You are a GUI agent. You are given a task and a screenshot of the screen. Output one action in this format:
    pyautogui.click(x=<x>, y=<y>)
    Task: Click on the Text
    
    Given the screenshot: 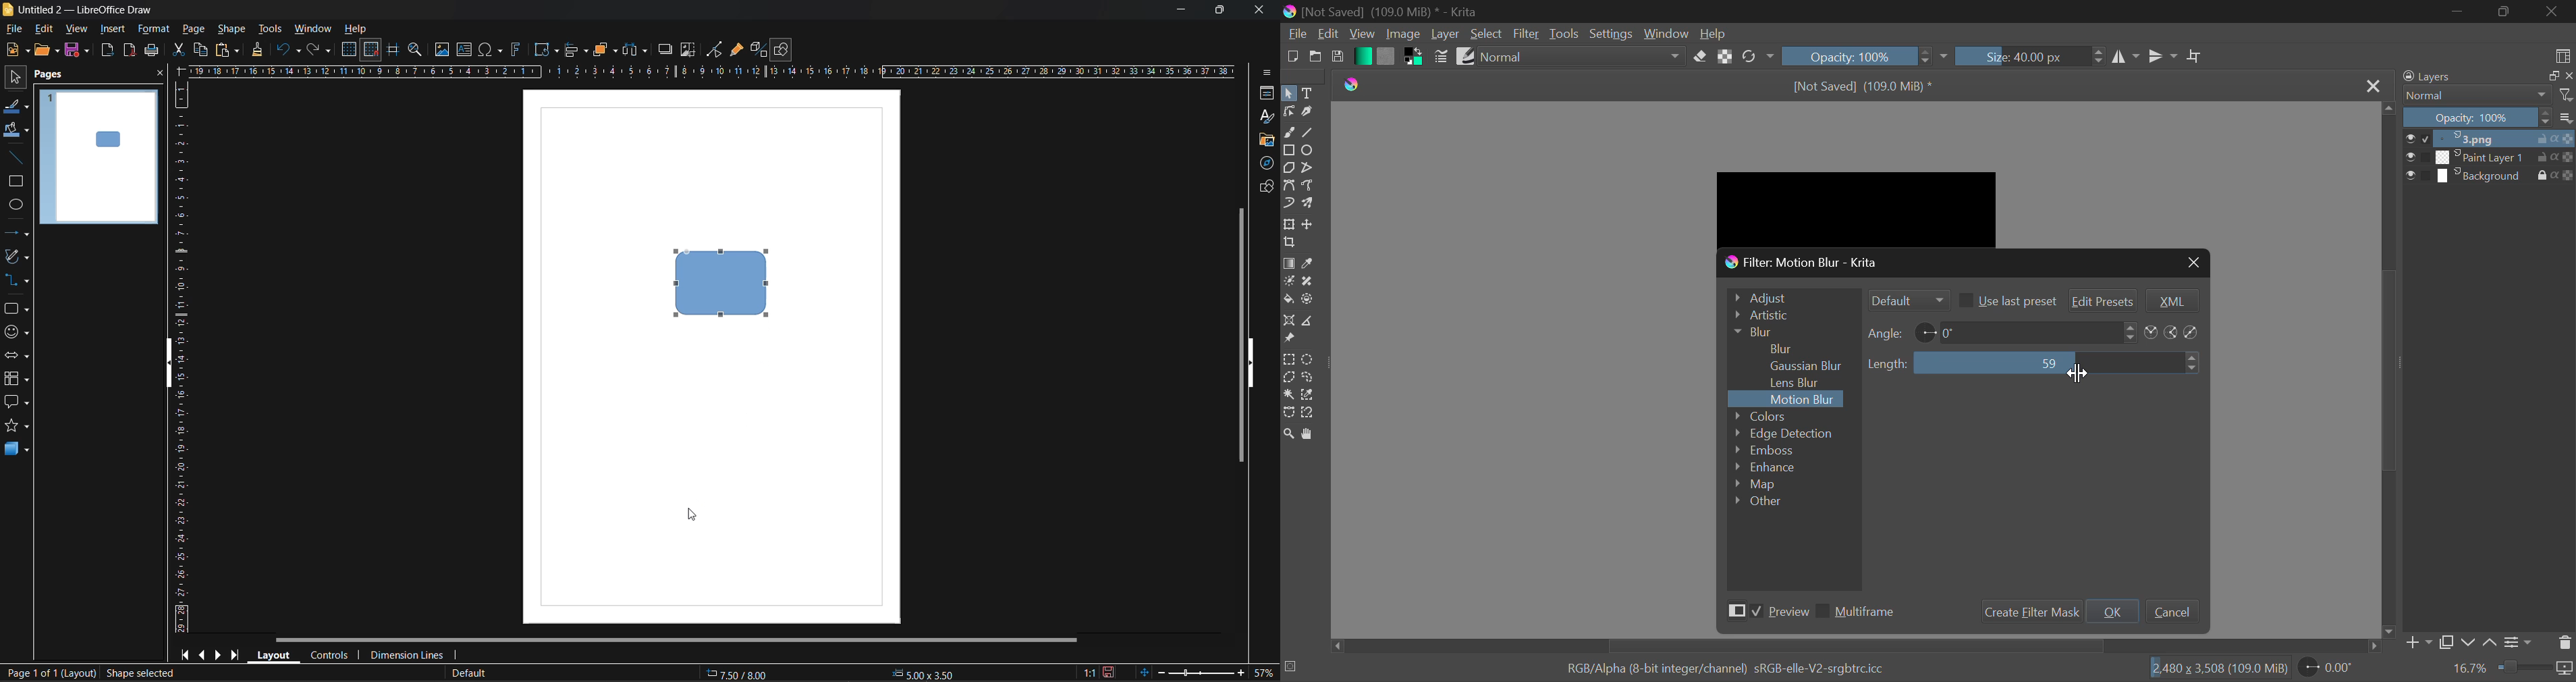 What is the action you would take?
    pyautogui.click(x=1310, y=92)
    